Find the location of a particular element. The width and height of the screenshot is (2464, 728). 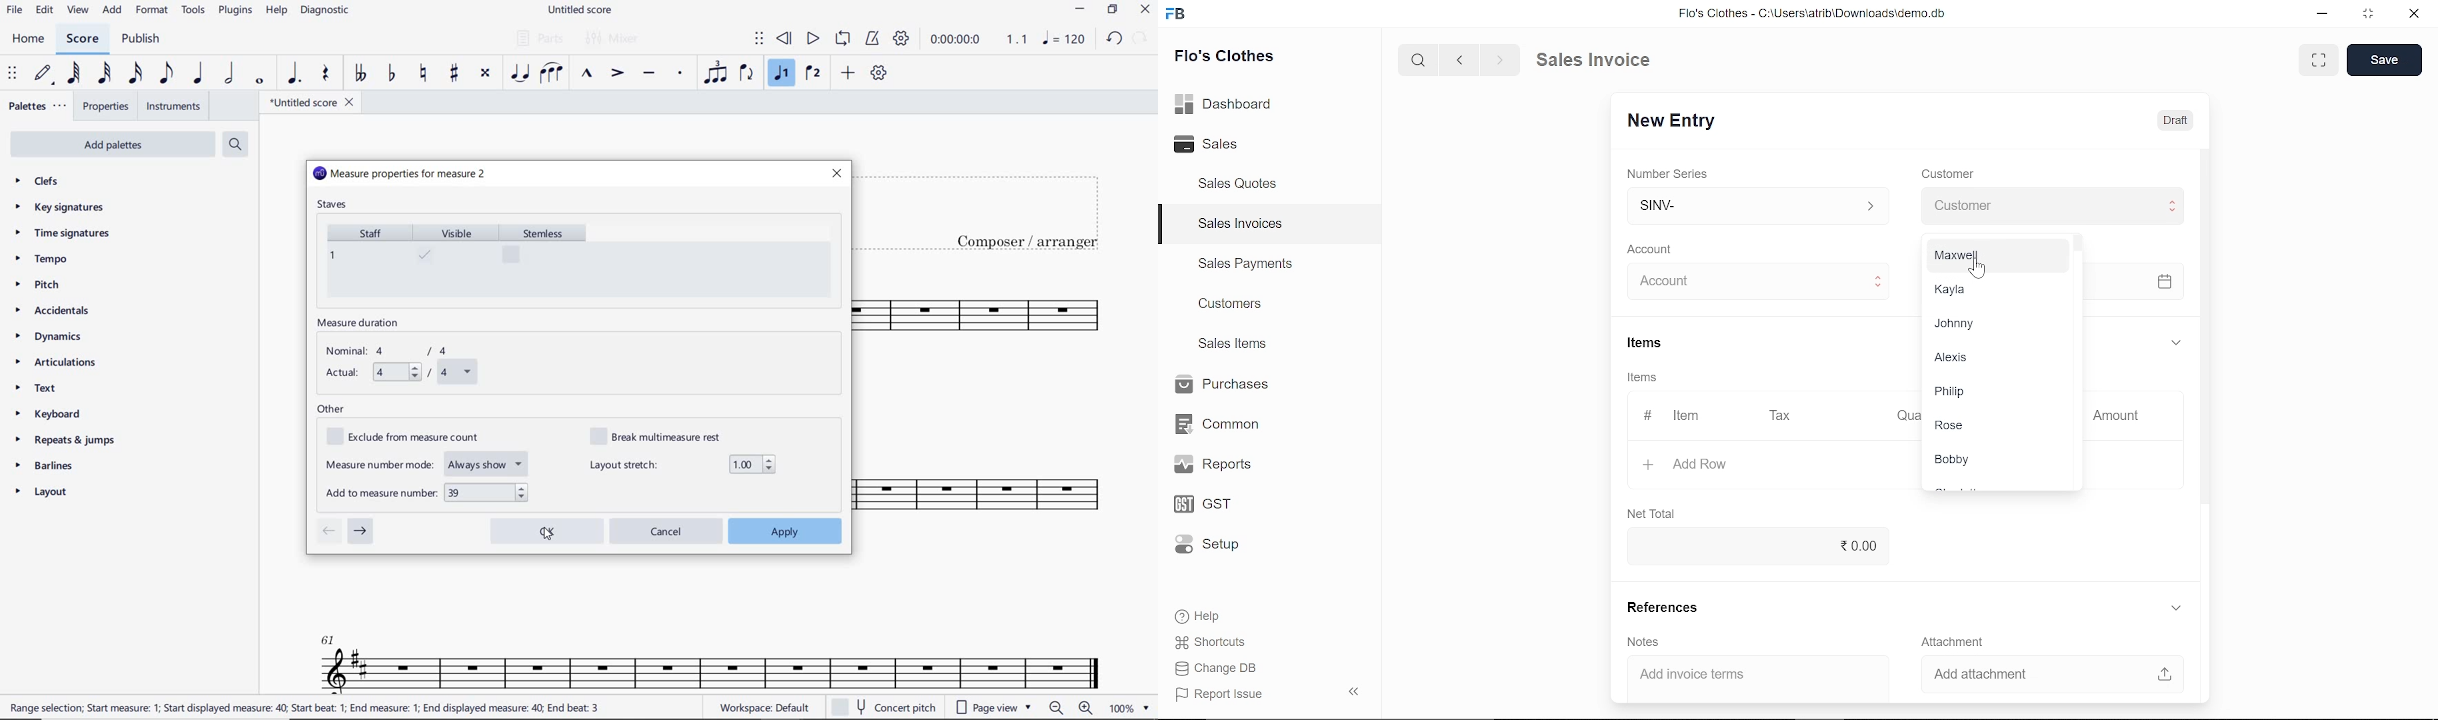

TENUTO is located at coordinates (648, 74).